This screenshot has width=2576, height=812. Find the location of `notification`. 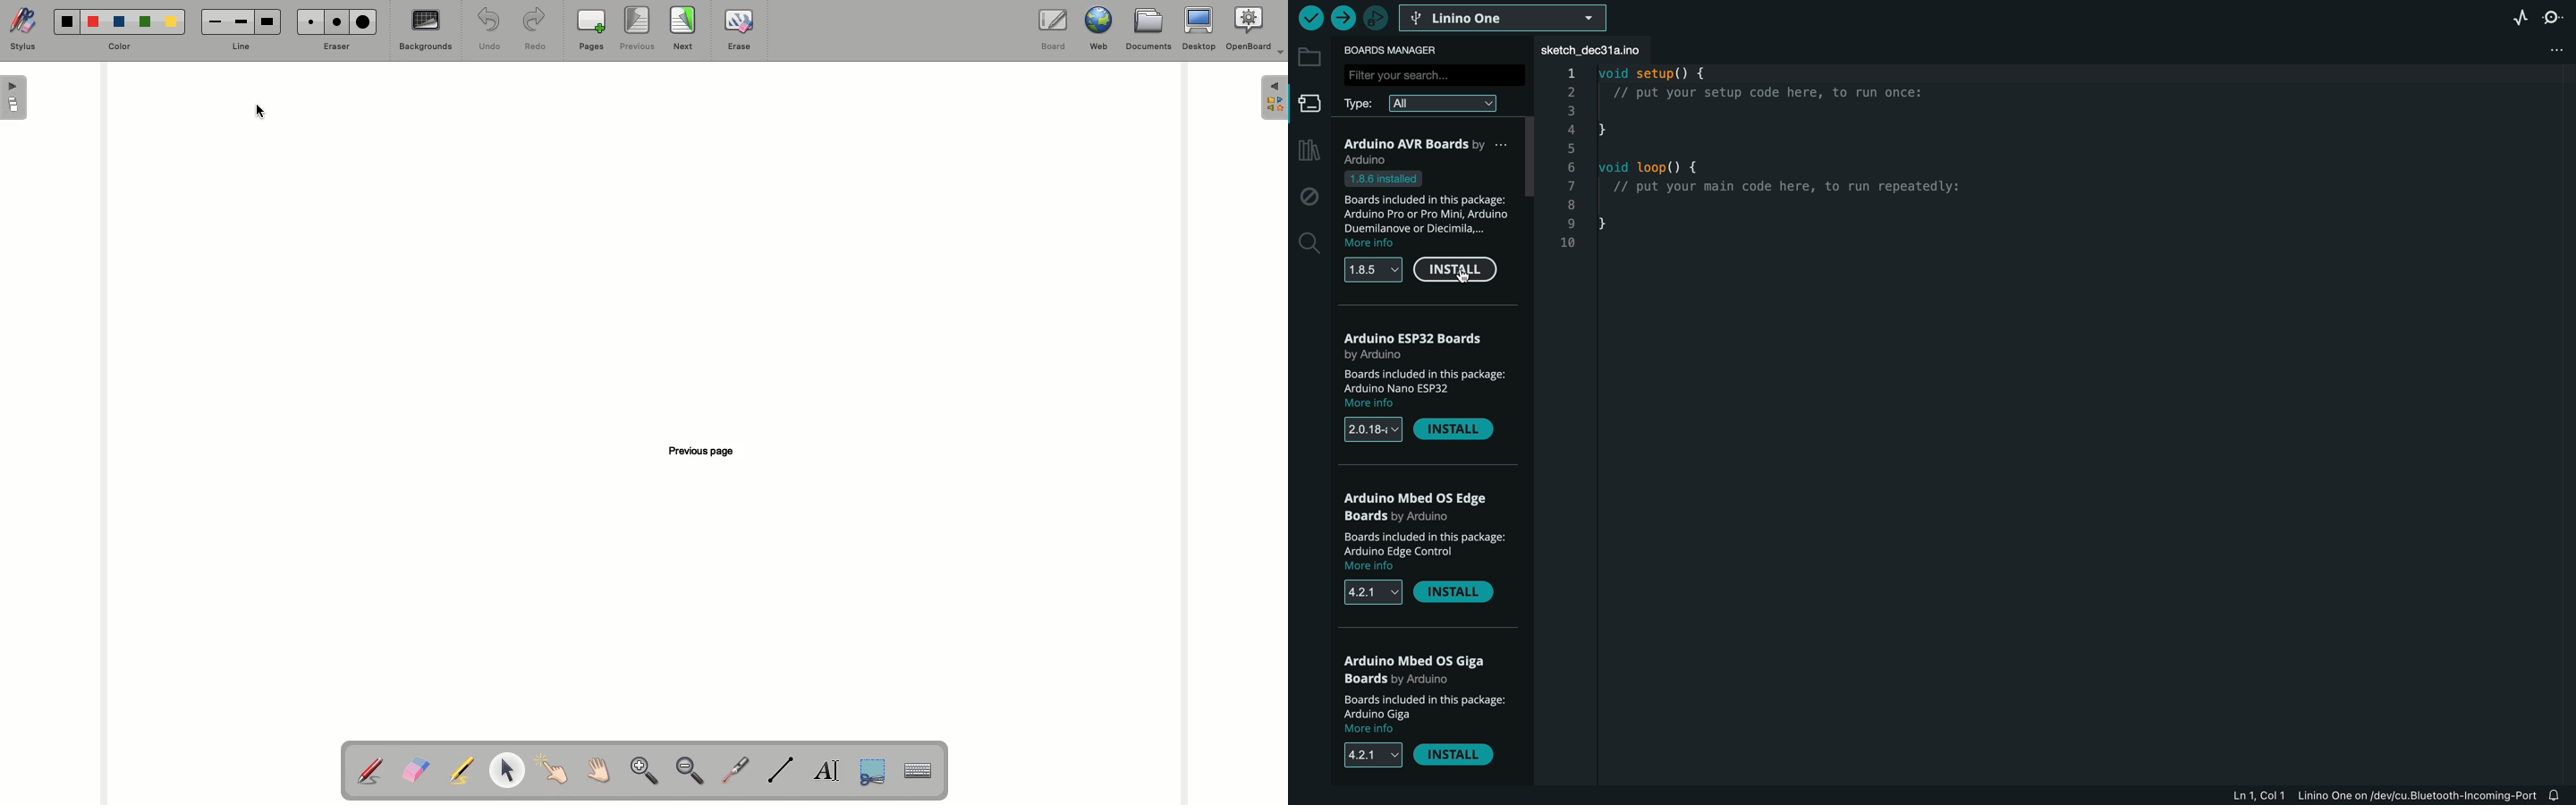

notification is located at coordinates (2561, 795).